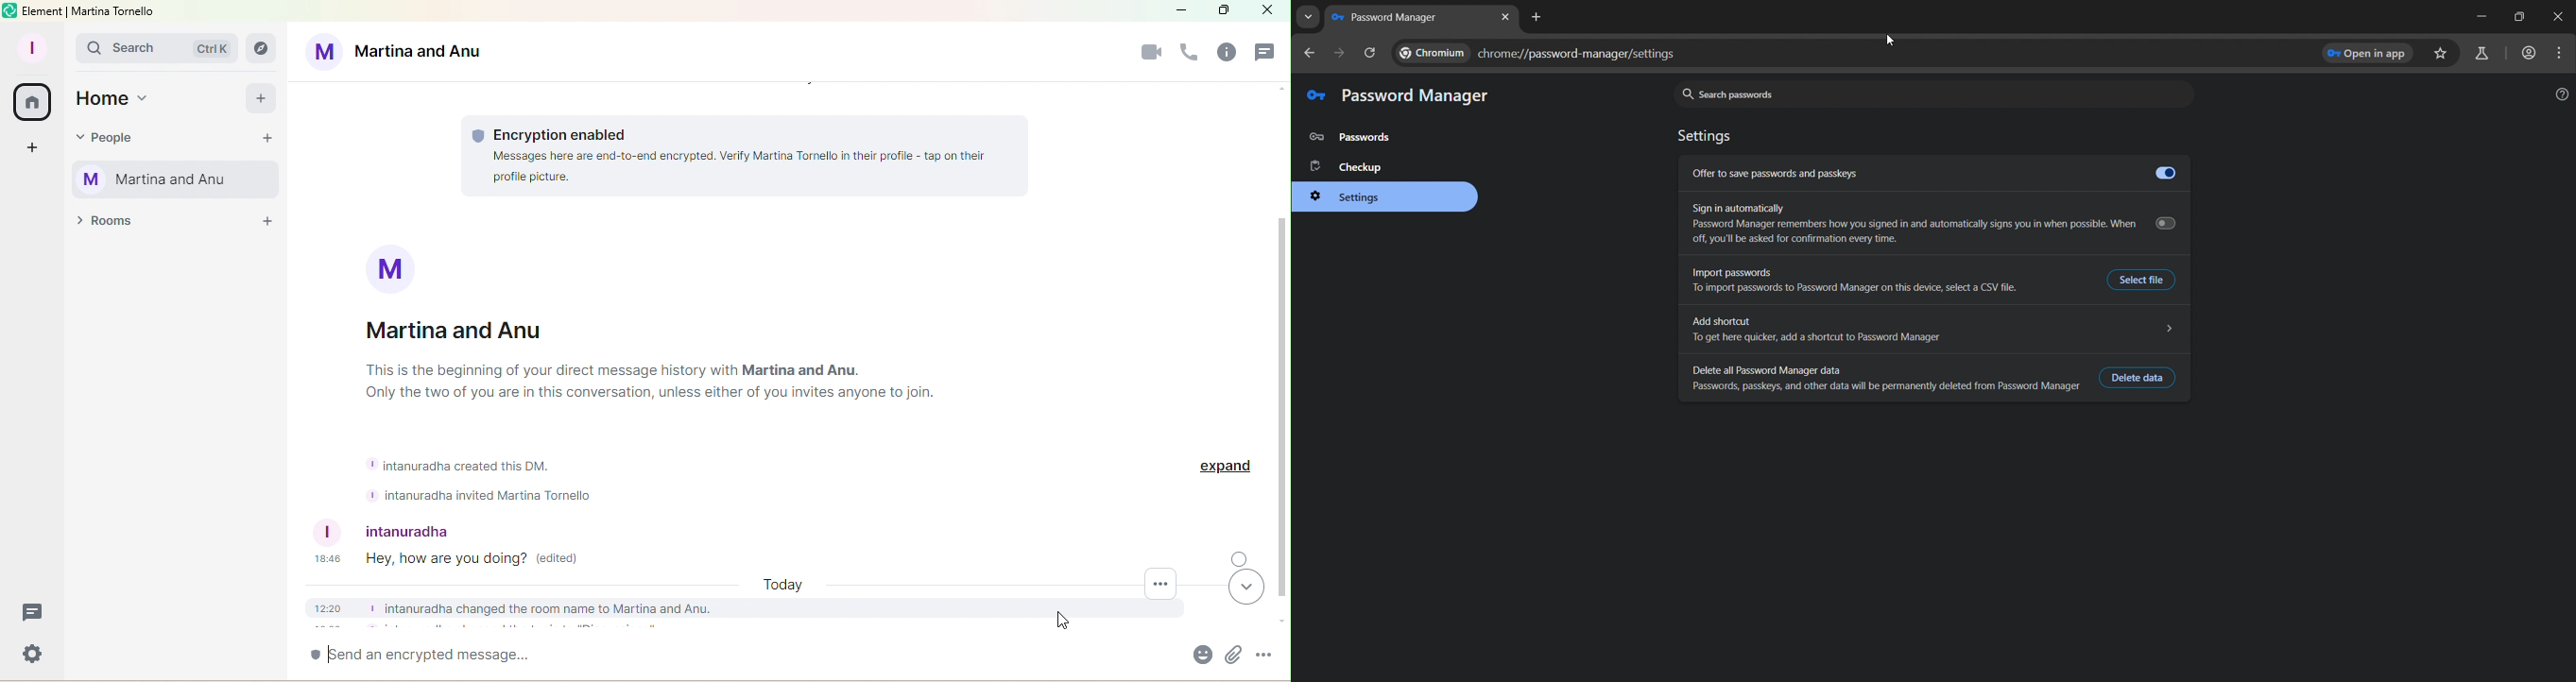 This screenshot has width=2576, height=700. I want to click on Settings, so click(30, 656).